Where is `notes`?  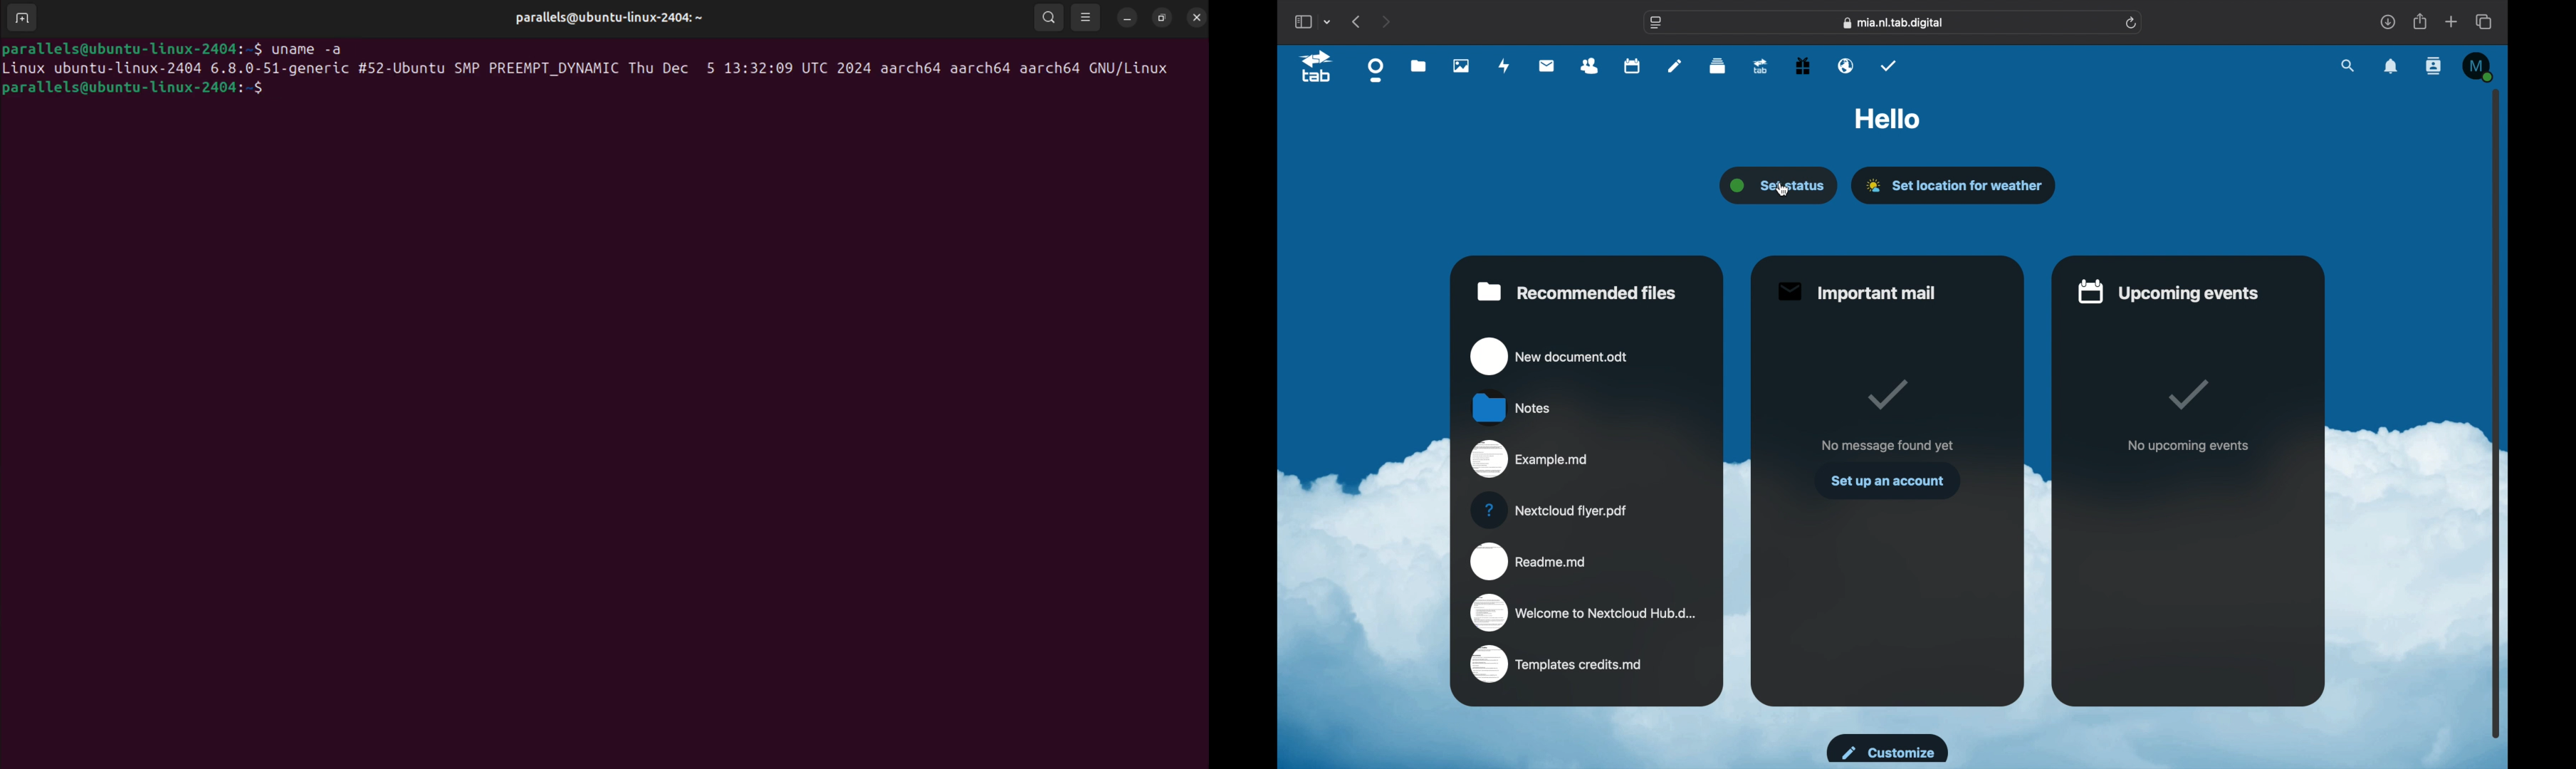 notes is located at coordinates (1675, 66).